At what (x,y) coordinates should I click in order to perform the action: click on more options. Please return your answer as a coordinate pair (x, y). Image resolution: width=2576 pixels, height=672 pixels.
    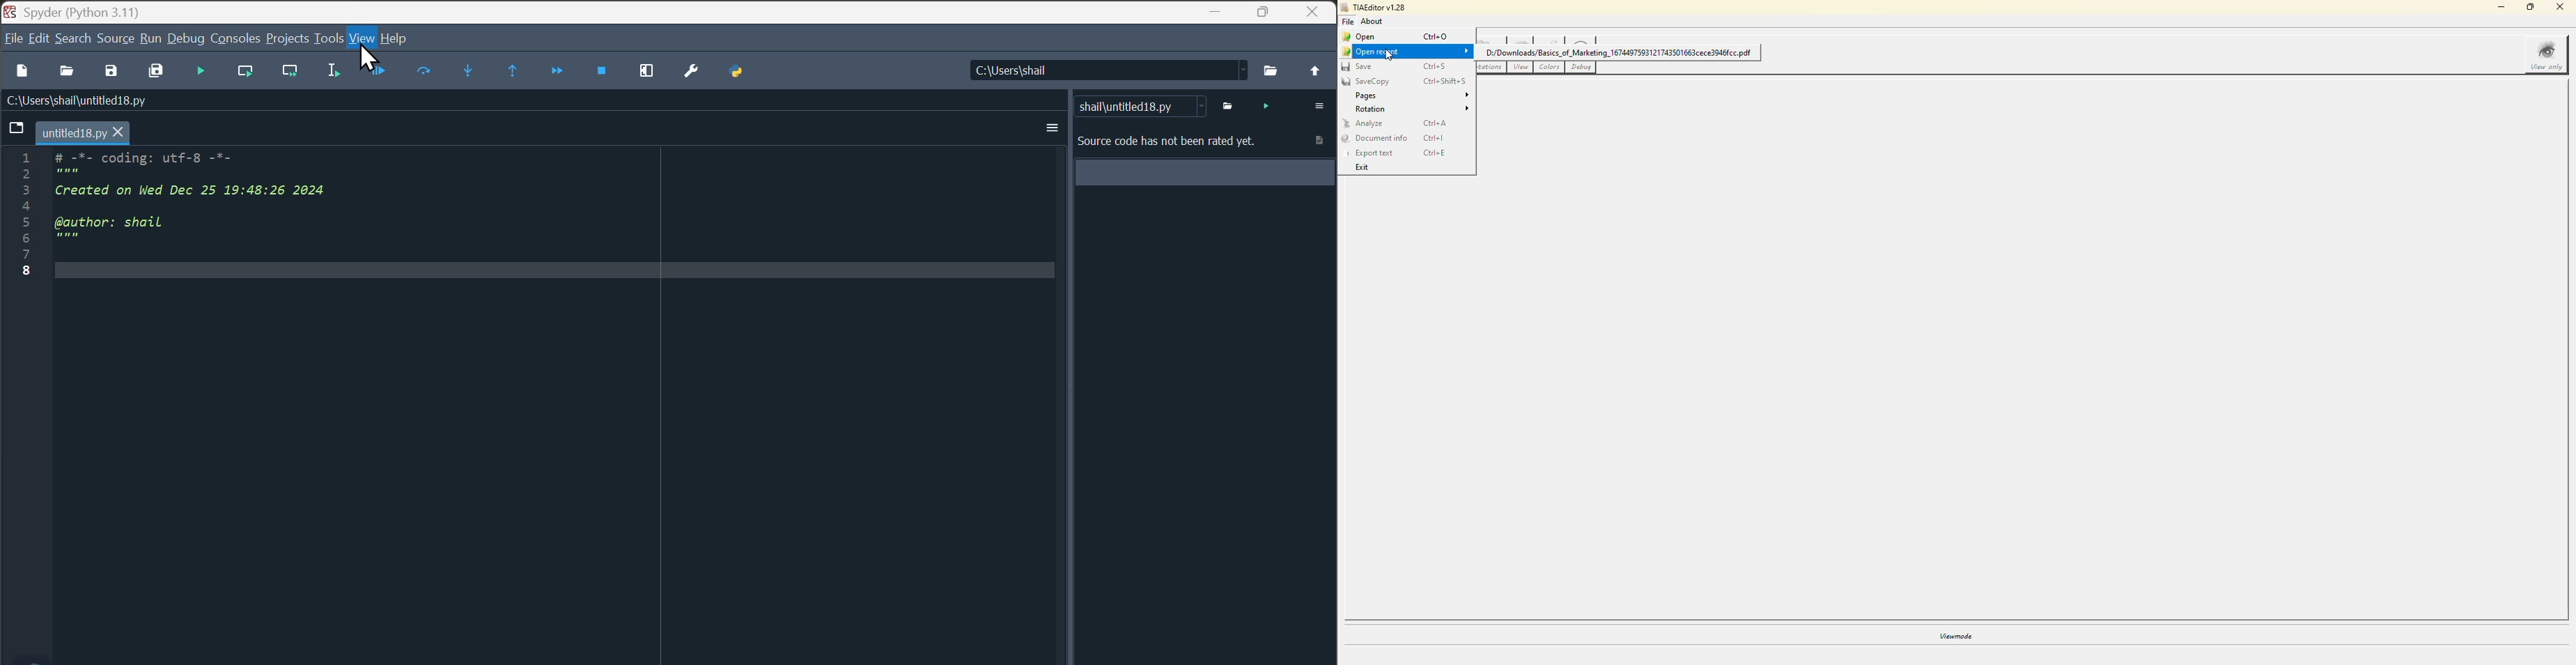
    Looking at the image, I should click on (1051, 128).